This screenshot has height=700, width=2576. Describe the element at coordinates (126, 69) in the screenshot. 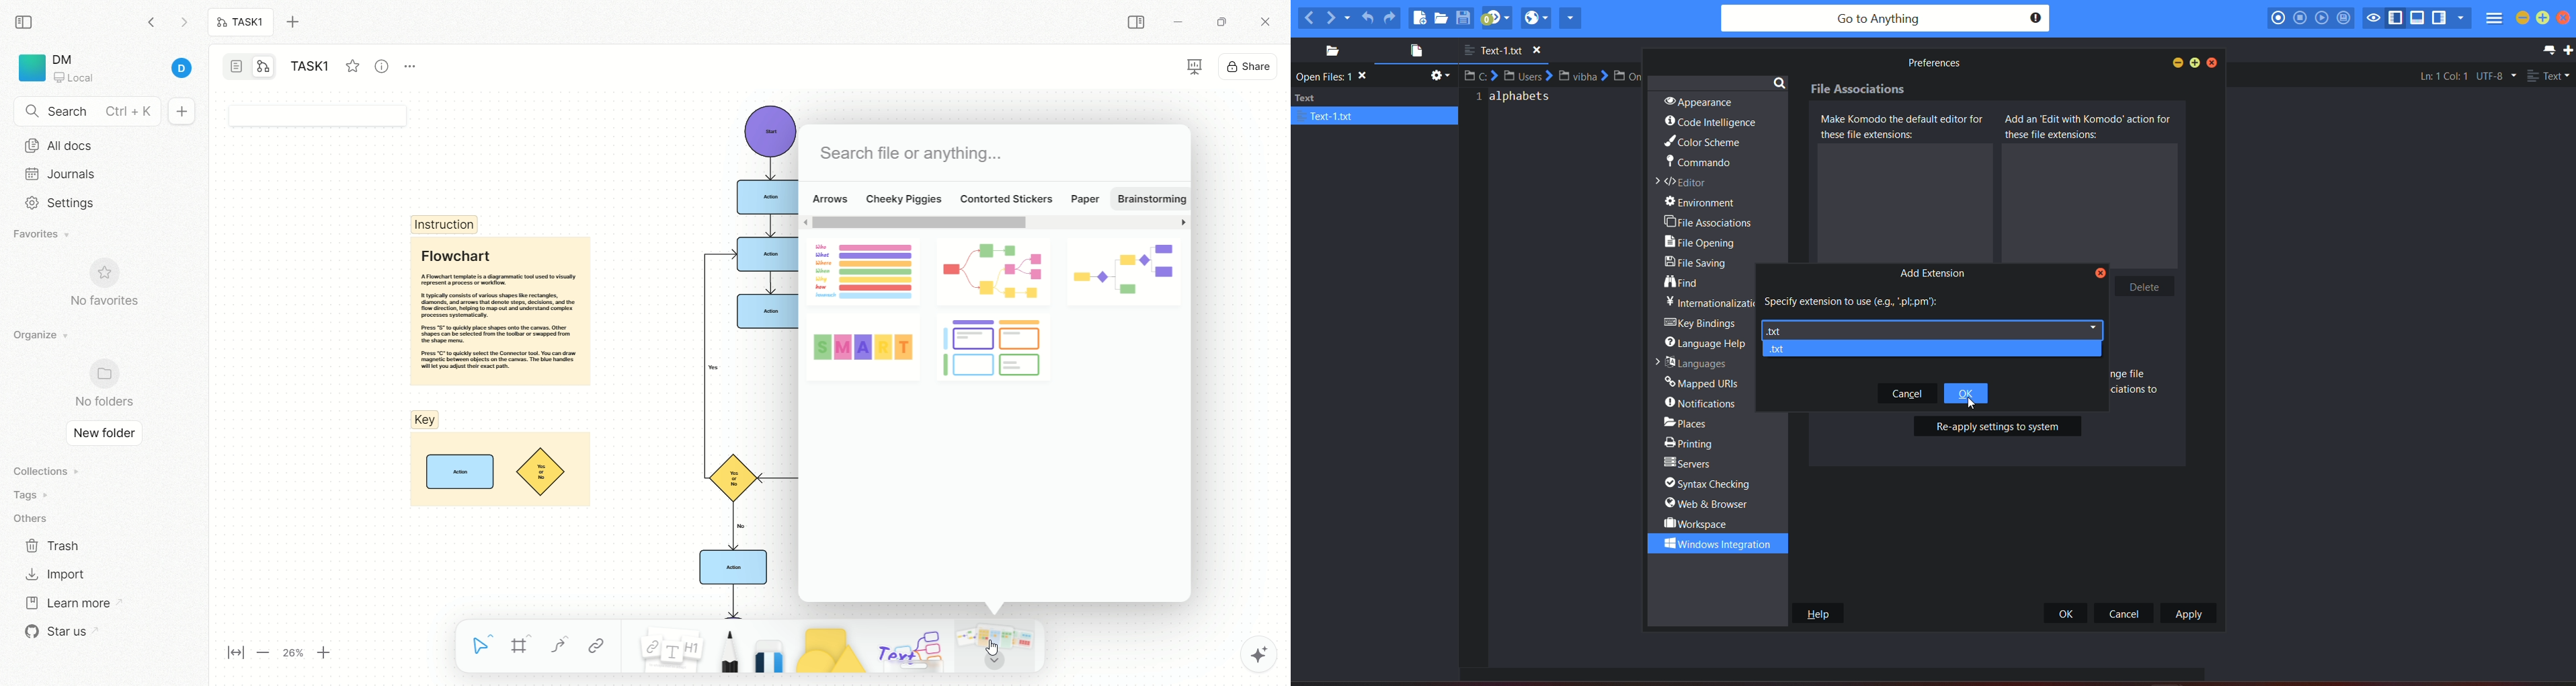

I see `account details` at that location.